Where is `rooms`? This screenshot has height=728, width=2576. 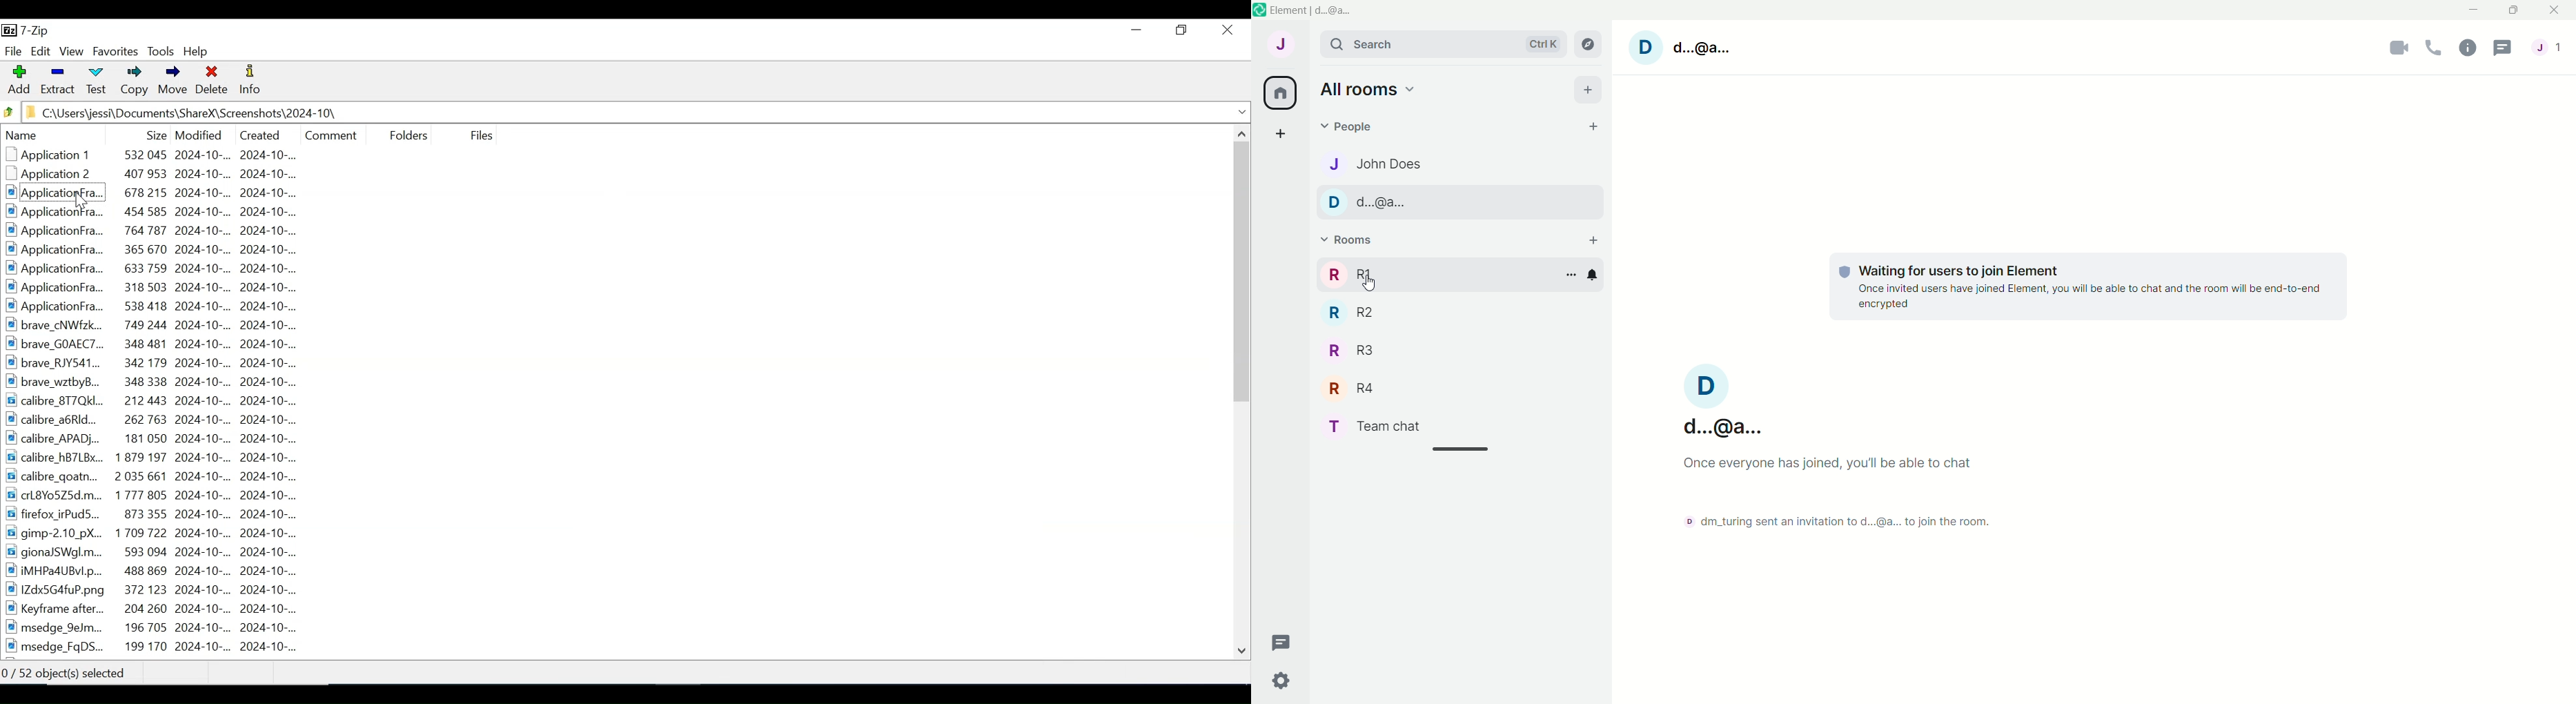
rooms is located at coordinates (1369, 275).